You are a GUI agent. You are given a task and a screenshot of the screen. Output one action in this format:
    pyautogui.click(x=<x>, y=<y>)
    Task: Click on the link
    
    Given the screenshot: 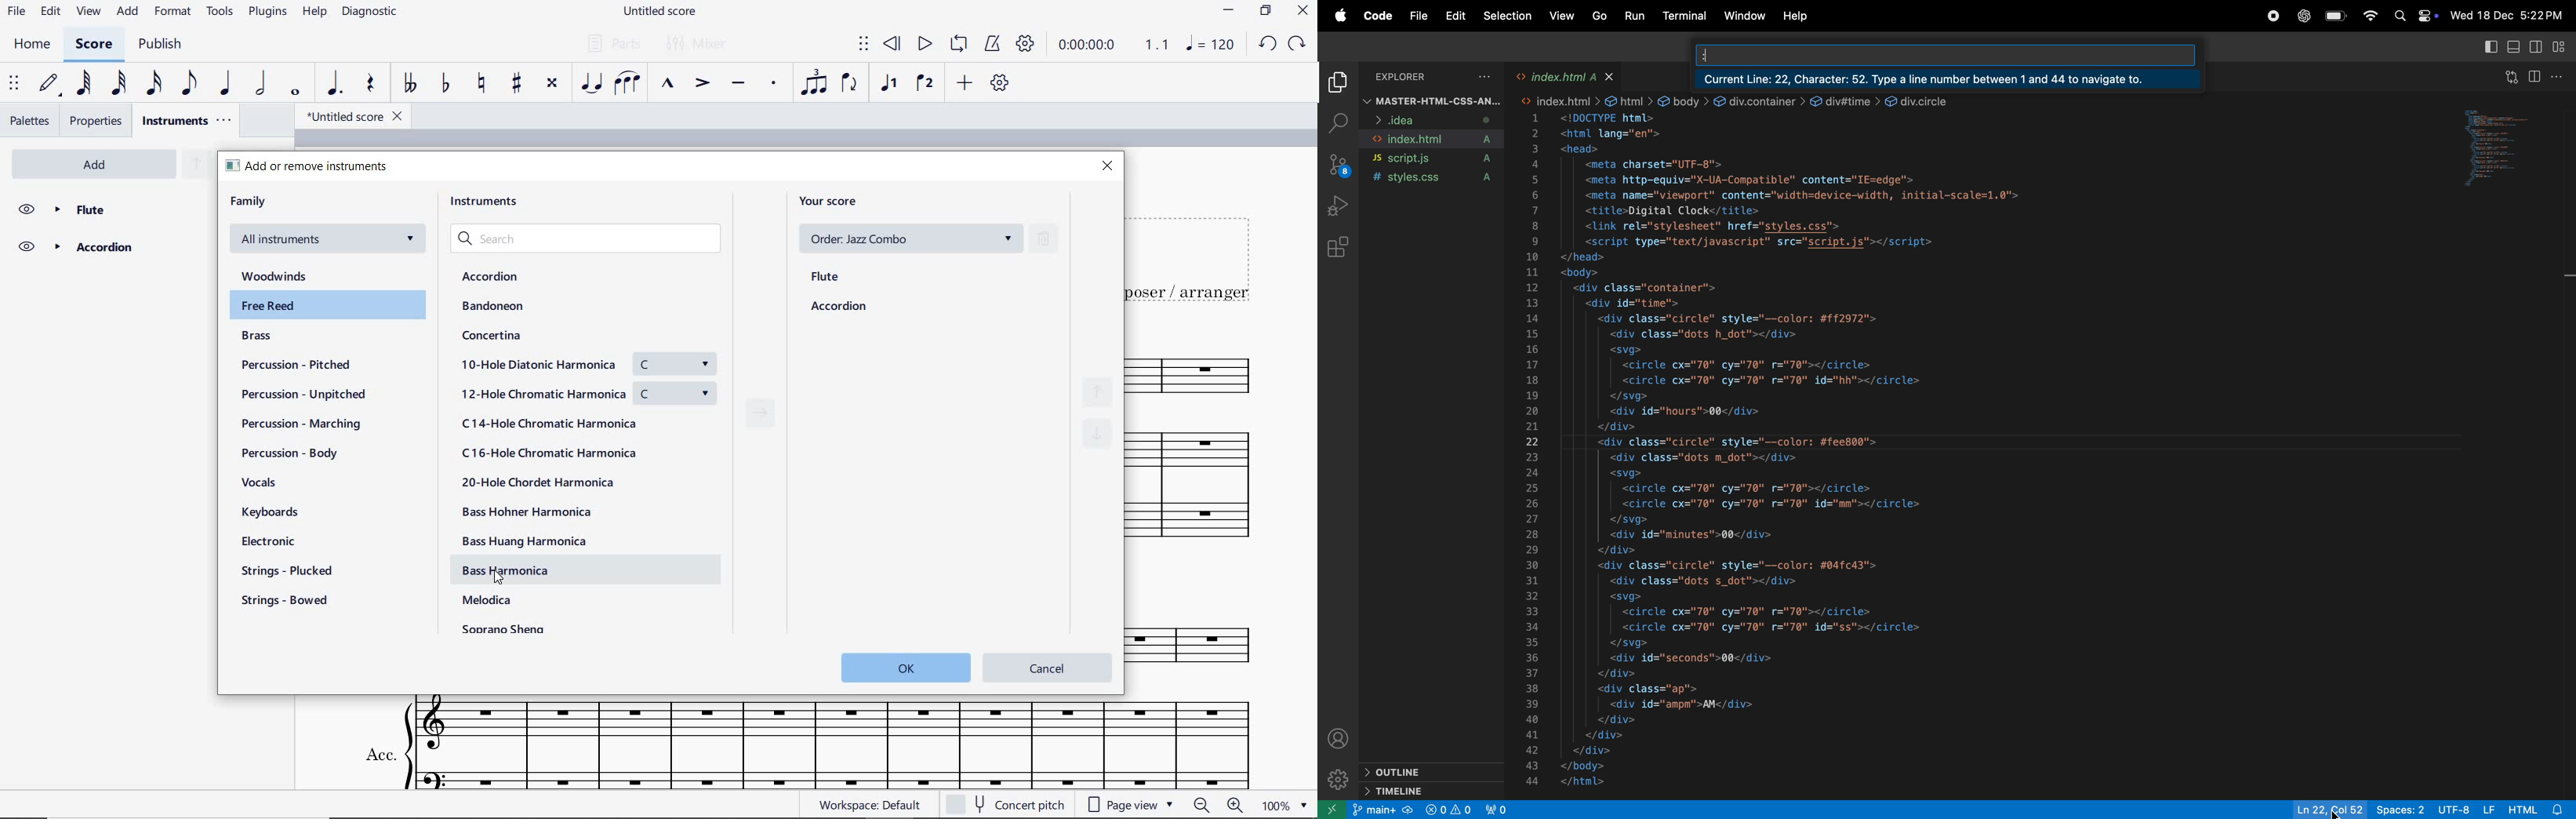 What is the action you would take?
    pyautogui.click(x=1844, y=99)
    